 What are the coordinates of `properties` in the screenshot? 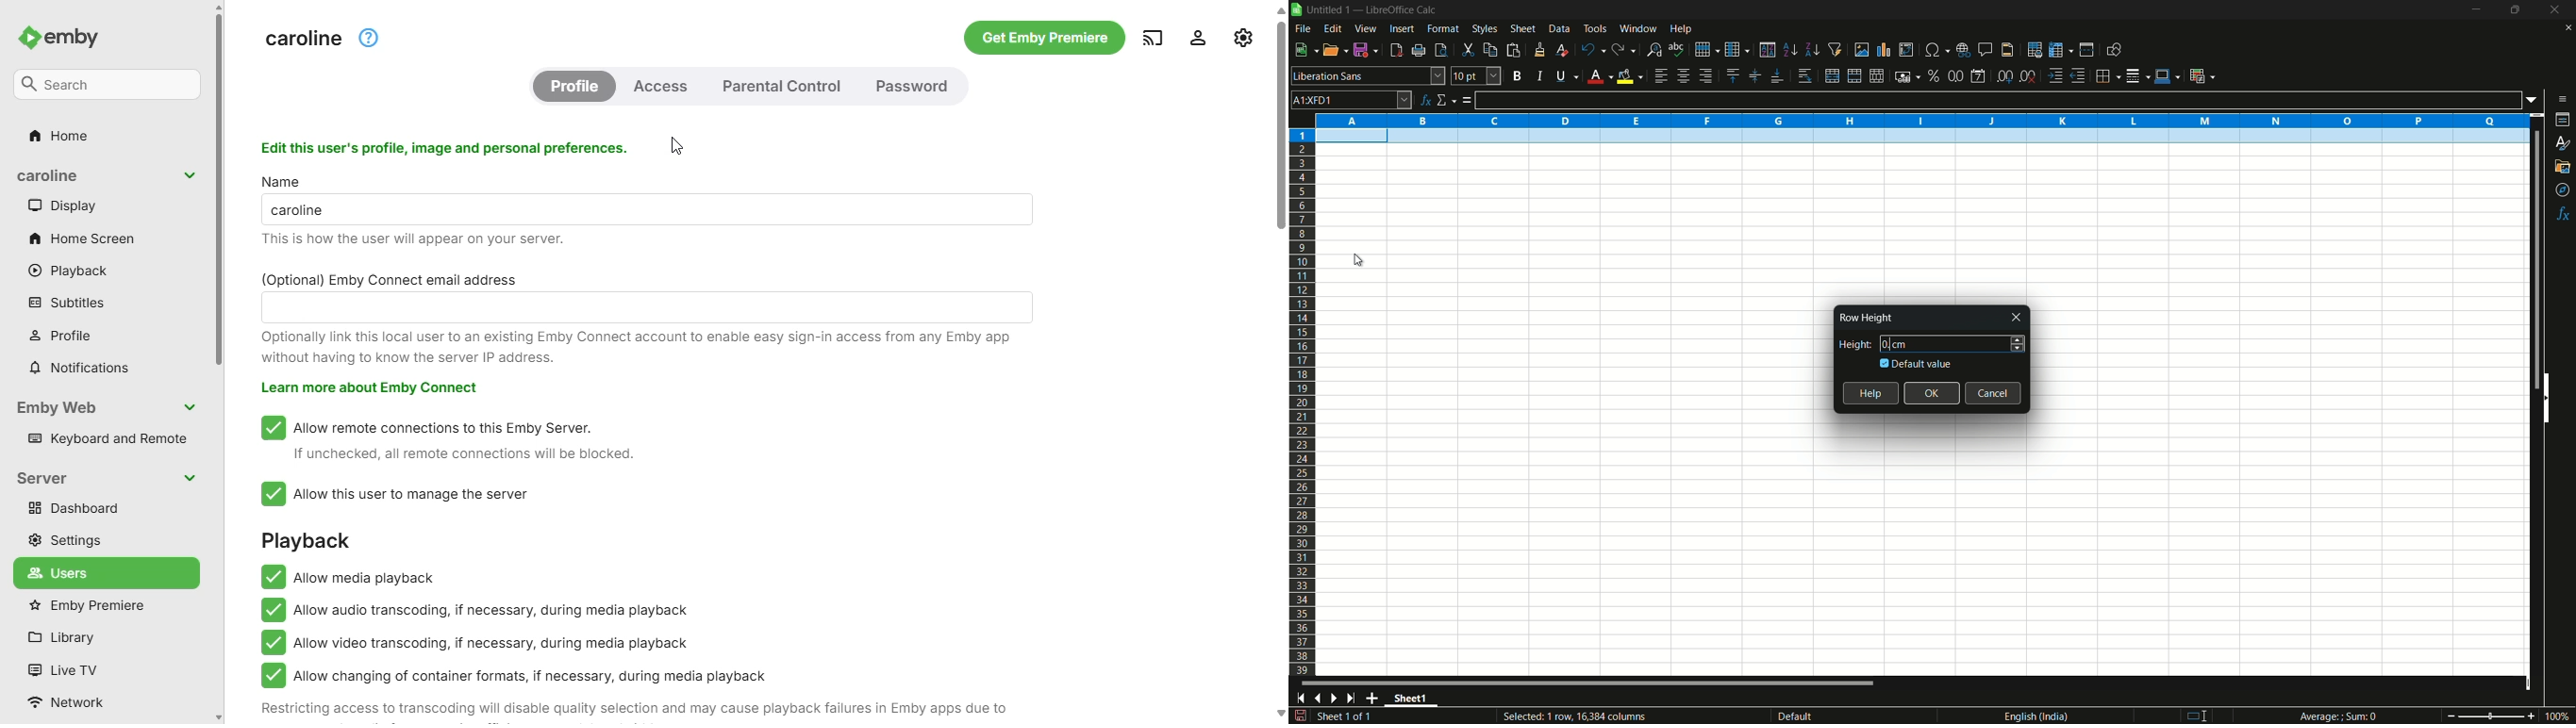 It's located at (2564, 119).